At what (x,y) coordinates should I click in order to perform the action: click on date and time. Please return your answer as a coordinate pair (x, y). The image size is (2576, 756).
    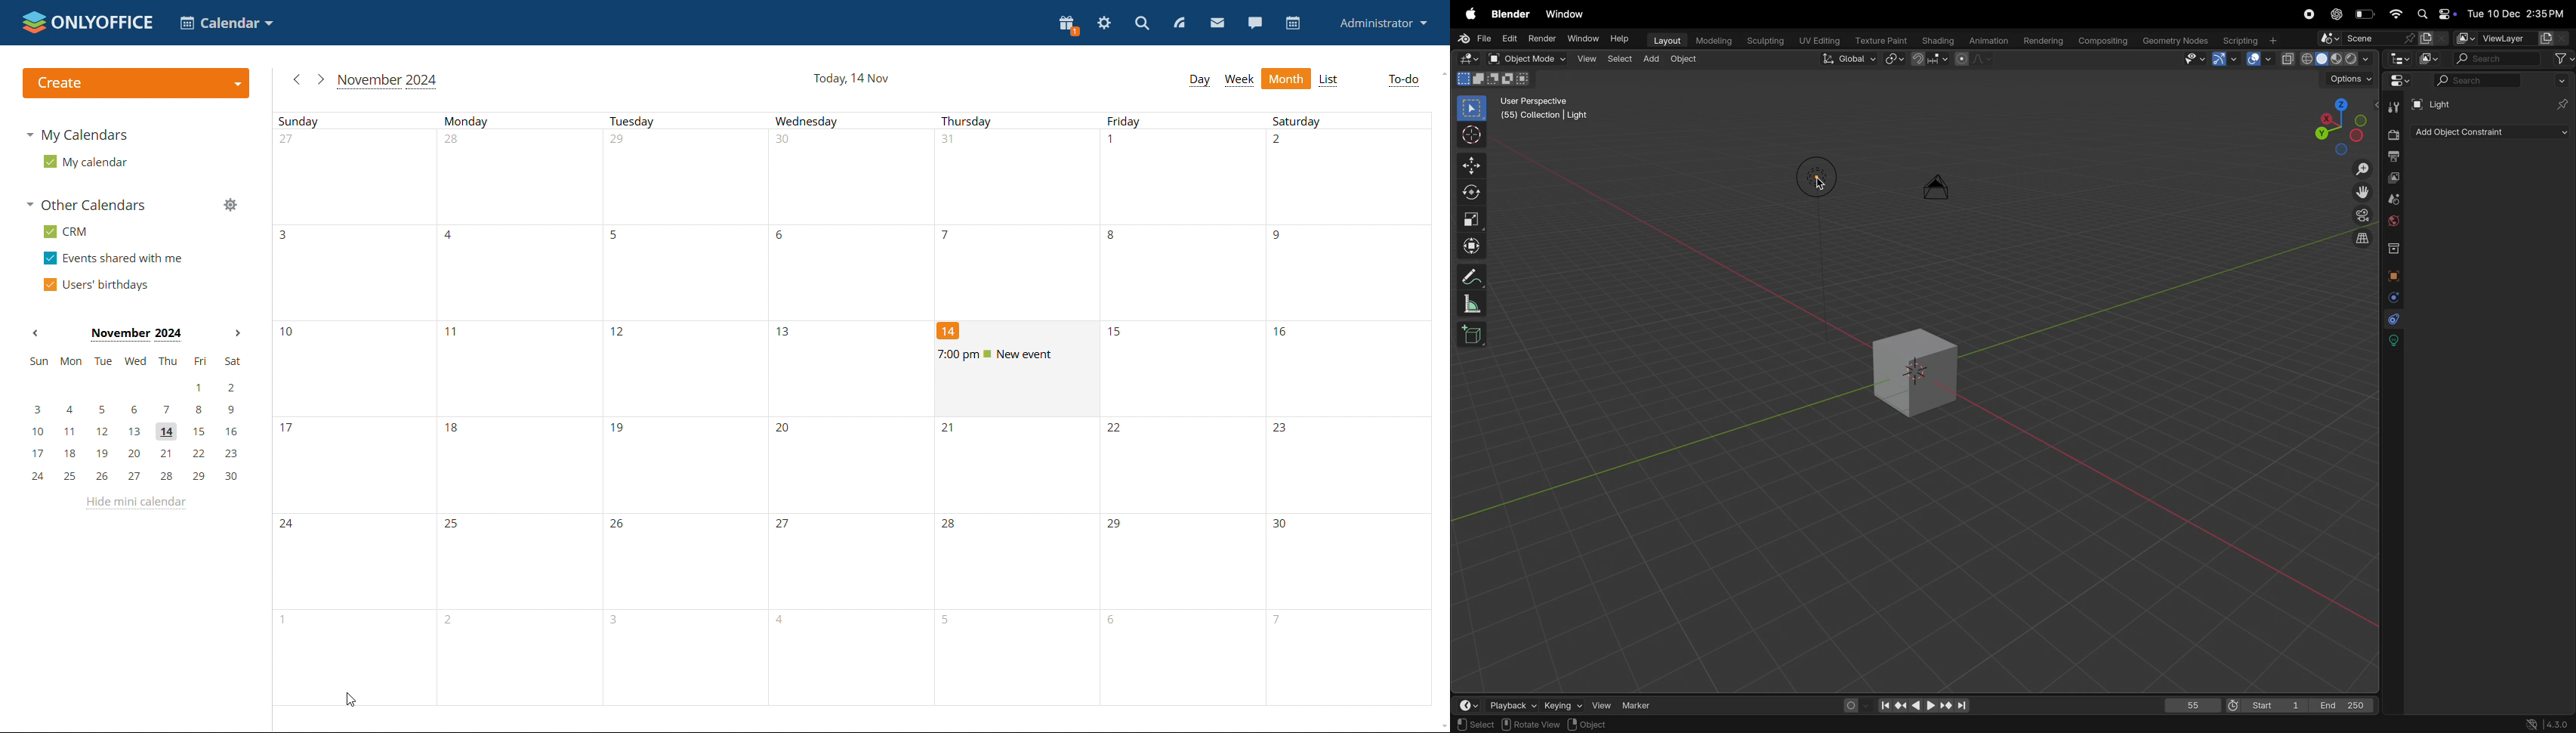
    Looking at the image, I should click on (2520, 16).